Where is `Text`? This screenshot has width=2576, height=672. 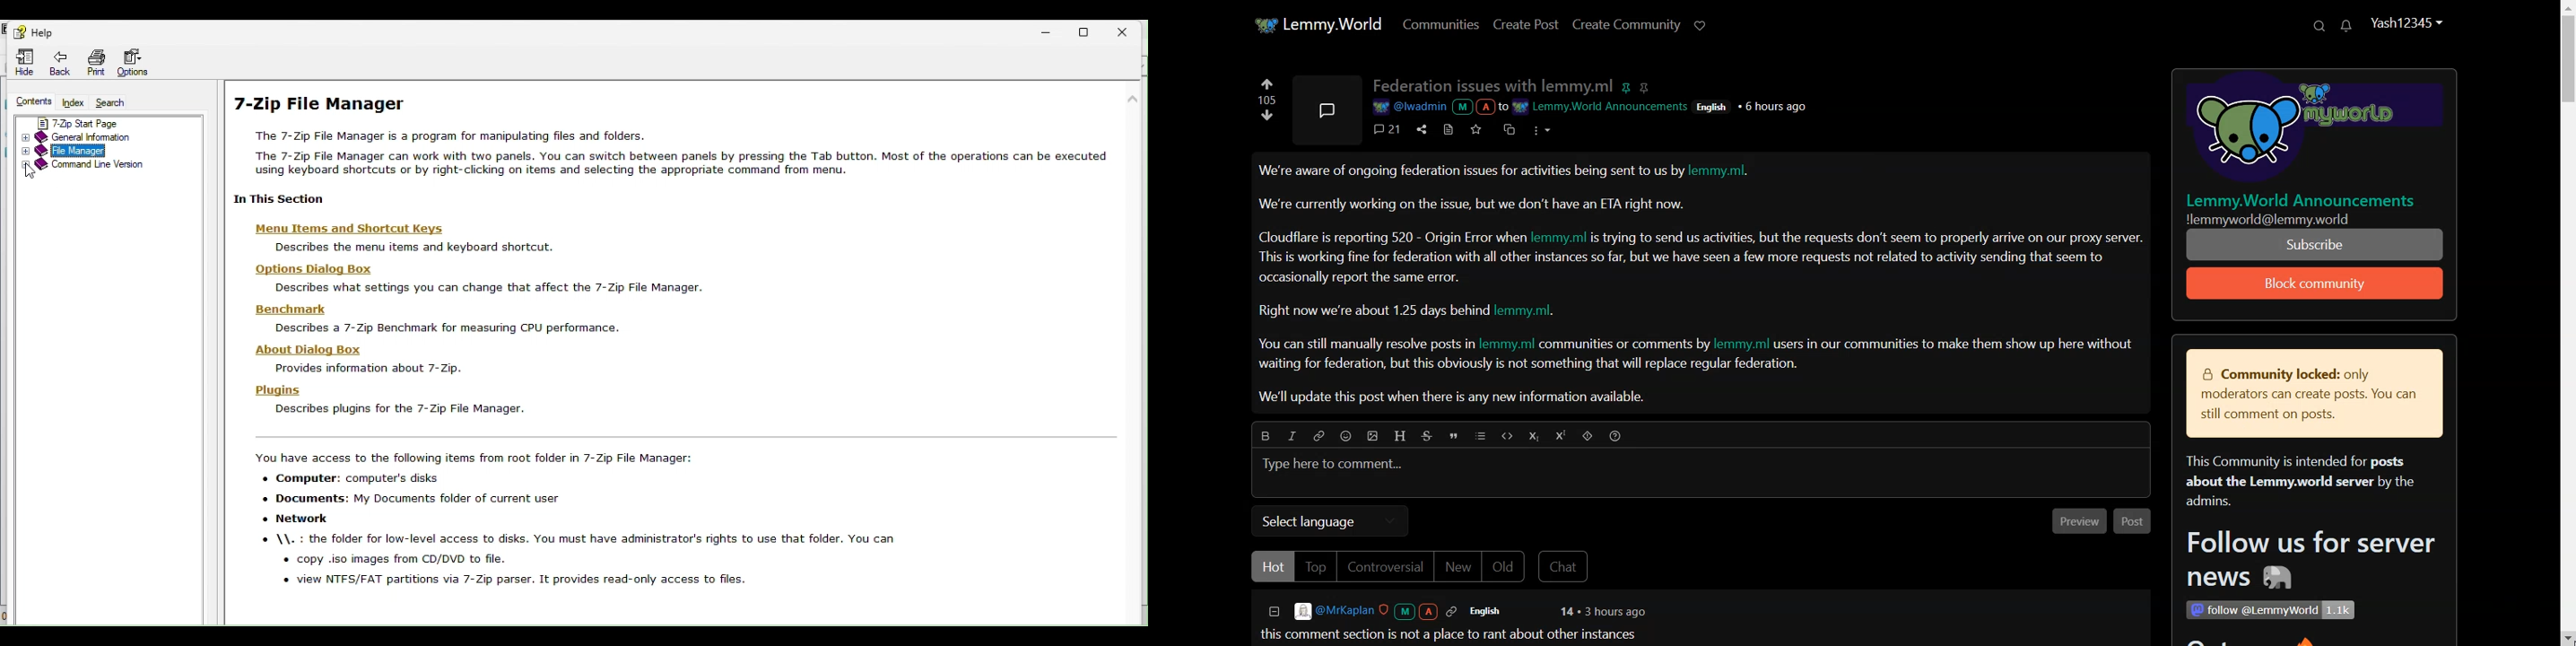
Text is located at coordinates (1491, 86).